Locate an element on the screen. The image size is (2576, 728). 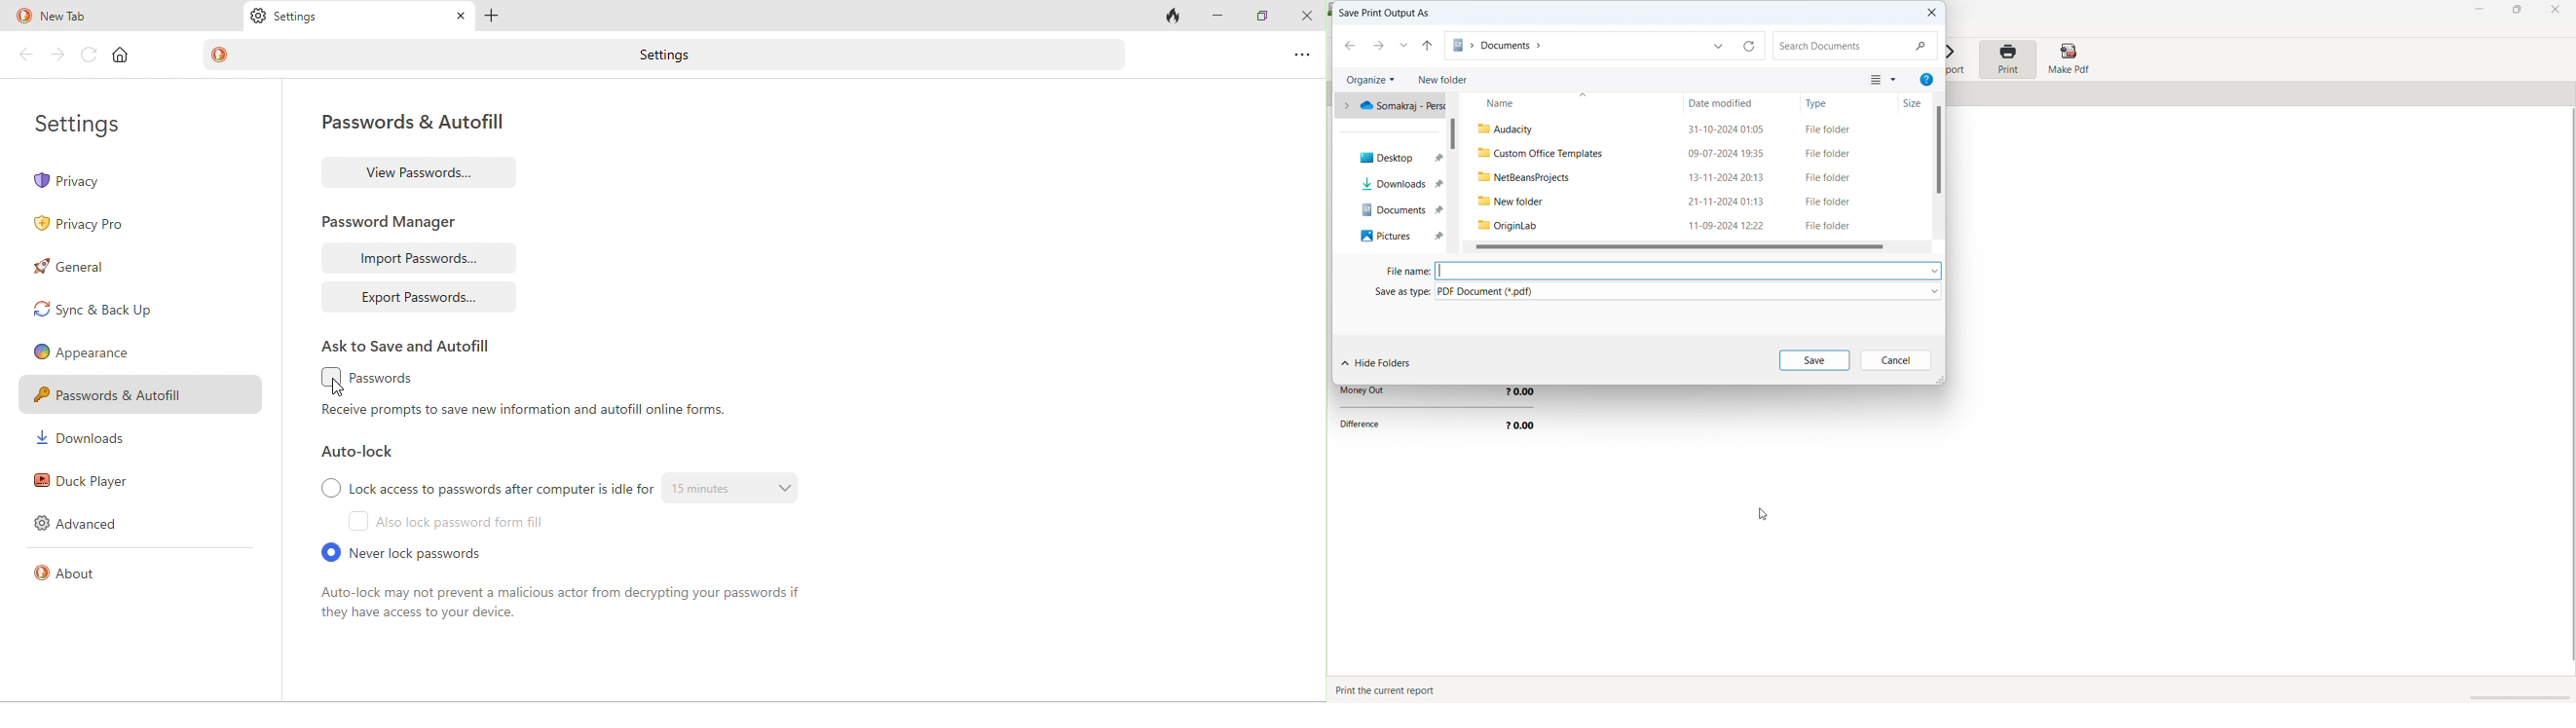
password manager is located at coordinates (401, 218).